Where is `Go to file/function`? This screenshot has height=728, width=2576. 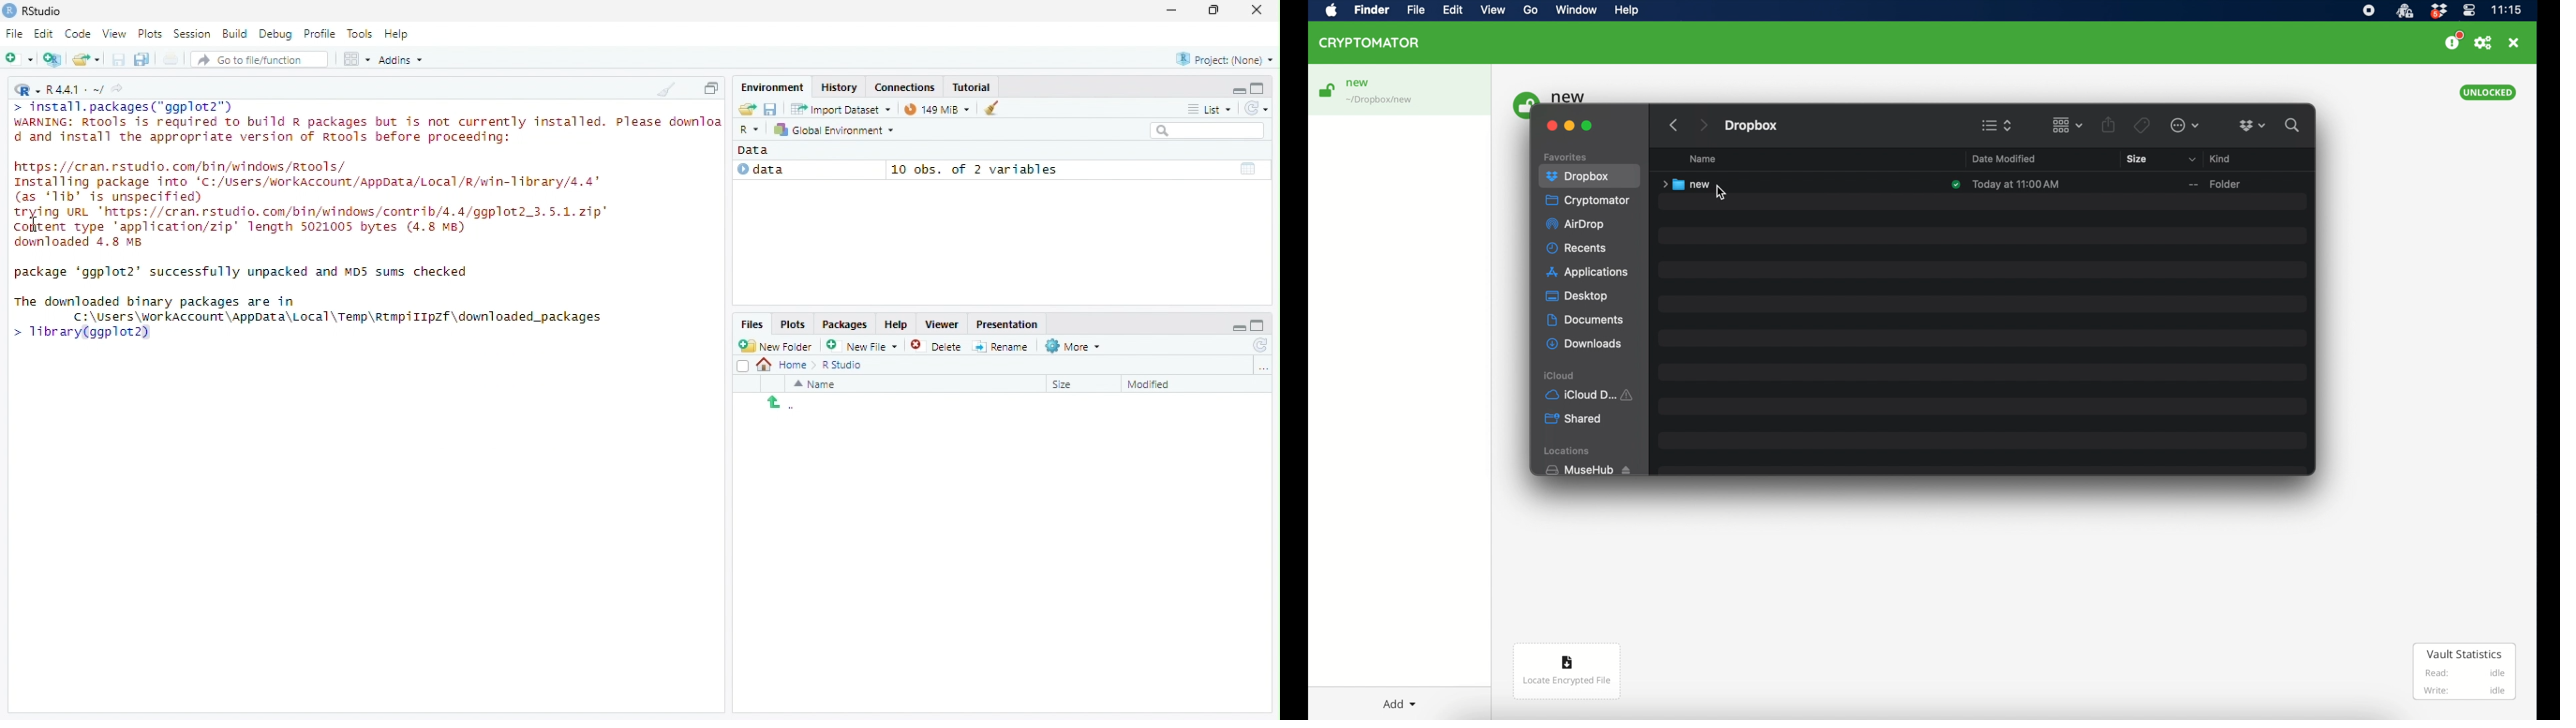
Go to file/function is located at coordinates (260, 59).